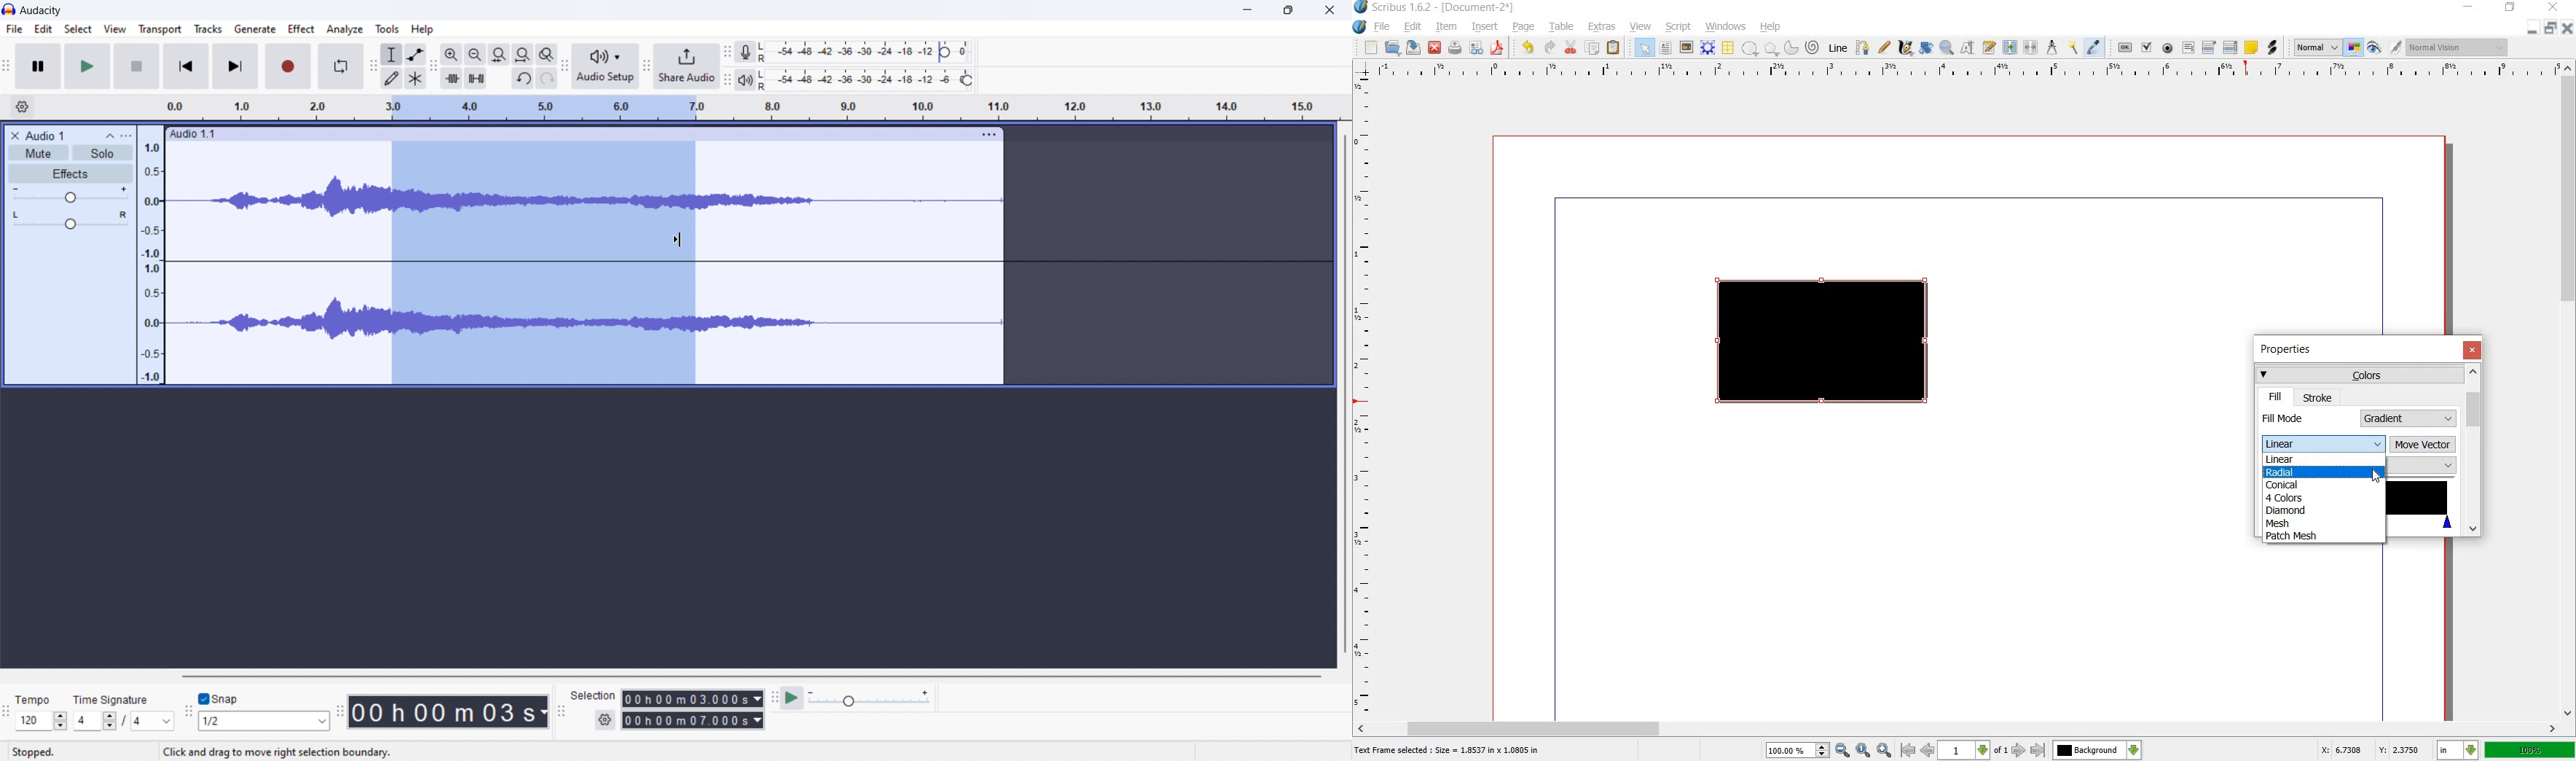 The width and height of the screenshot is (2576, 784). I want to click on help, so click(421, 30).